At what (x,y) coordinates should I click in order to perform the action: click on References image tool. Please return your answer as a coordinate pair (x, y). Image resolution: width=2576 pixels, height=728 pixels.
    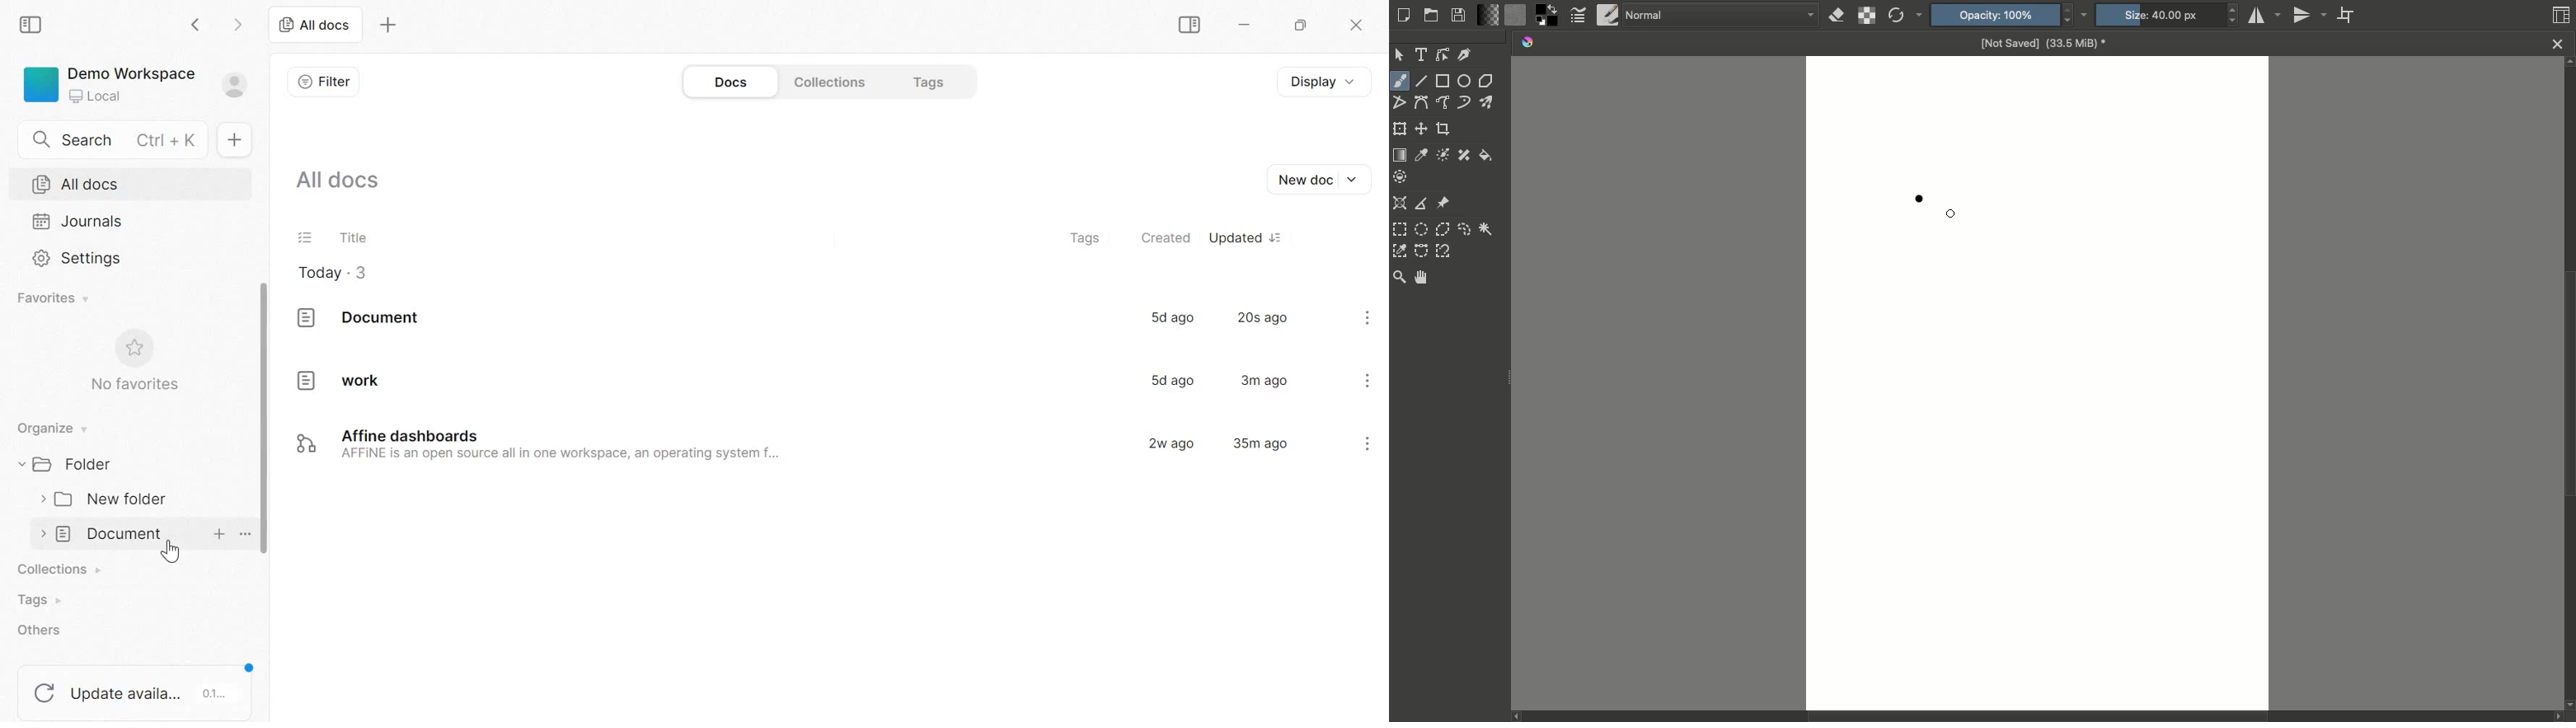
    Looking at the image, I should click on (1444, 203).